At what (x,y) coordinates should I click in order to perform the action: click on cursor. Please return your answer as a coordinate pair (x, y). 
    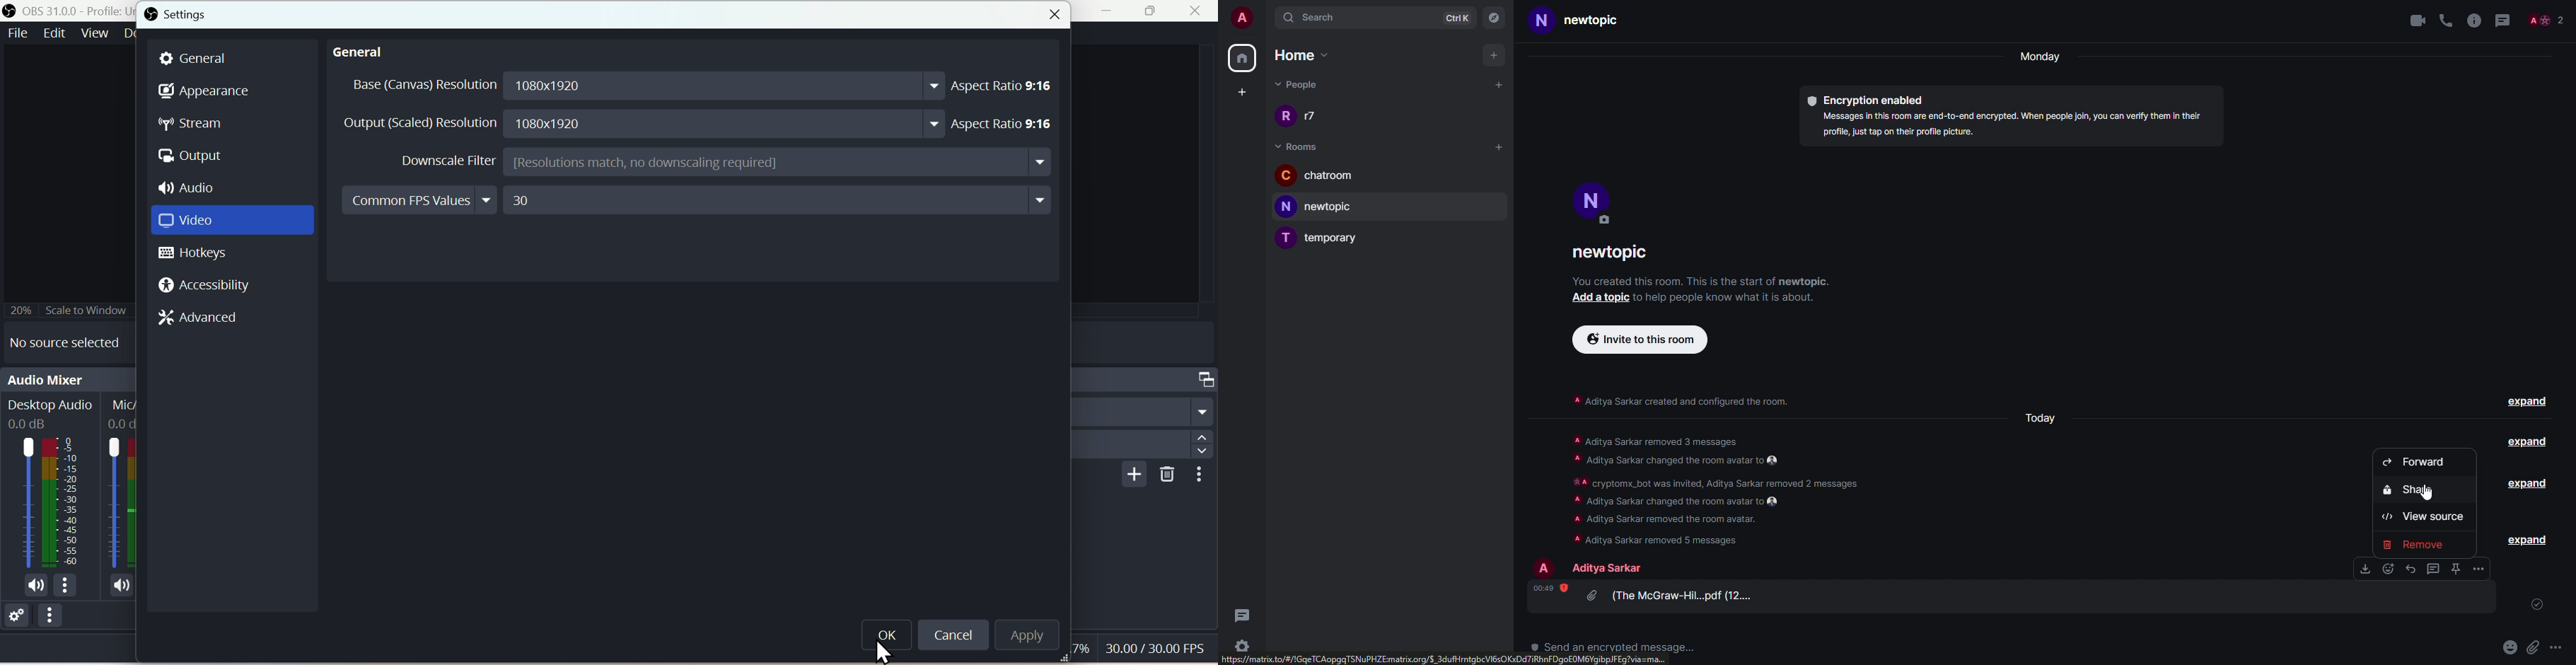
    Looking at the image, I should click on (1141, 650).